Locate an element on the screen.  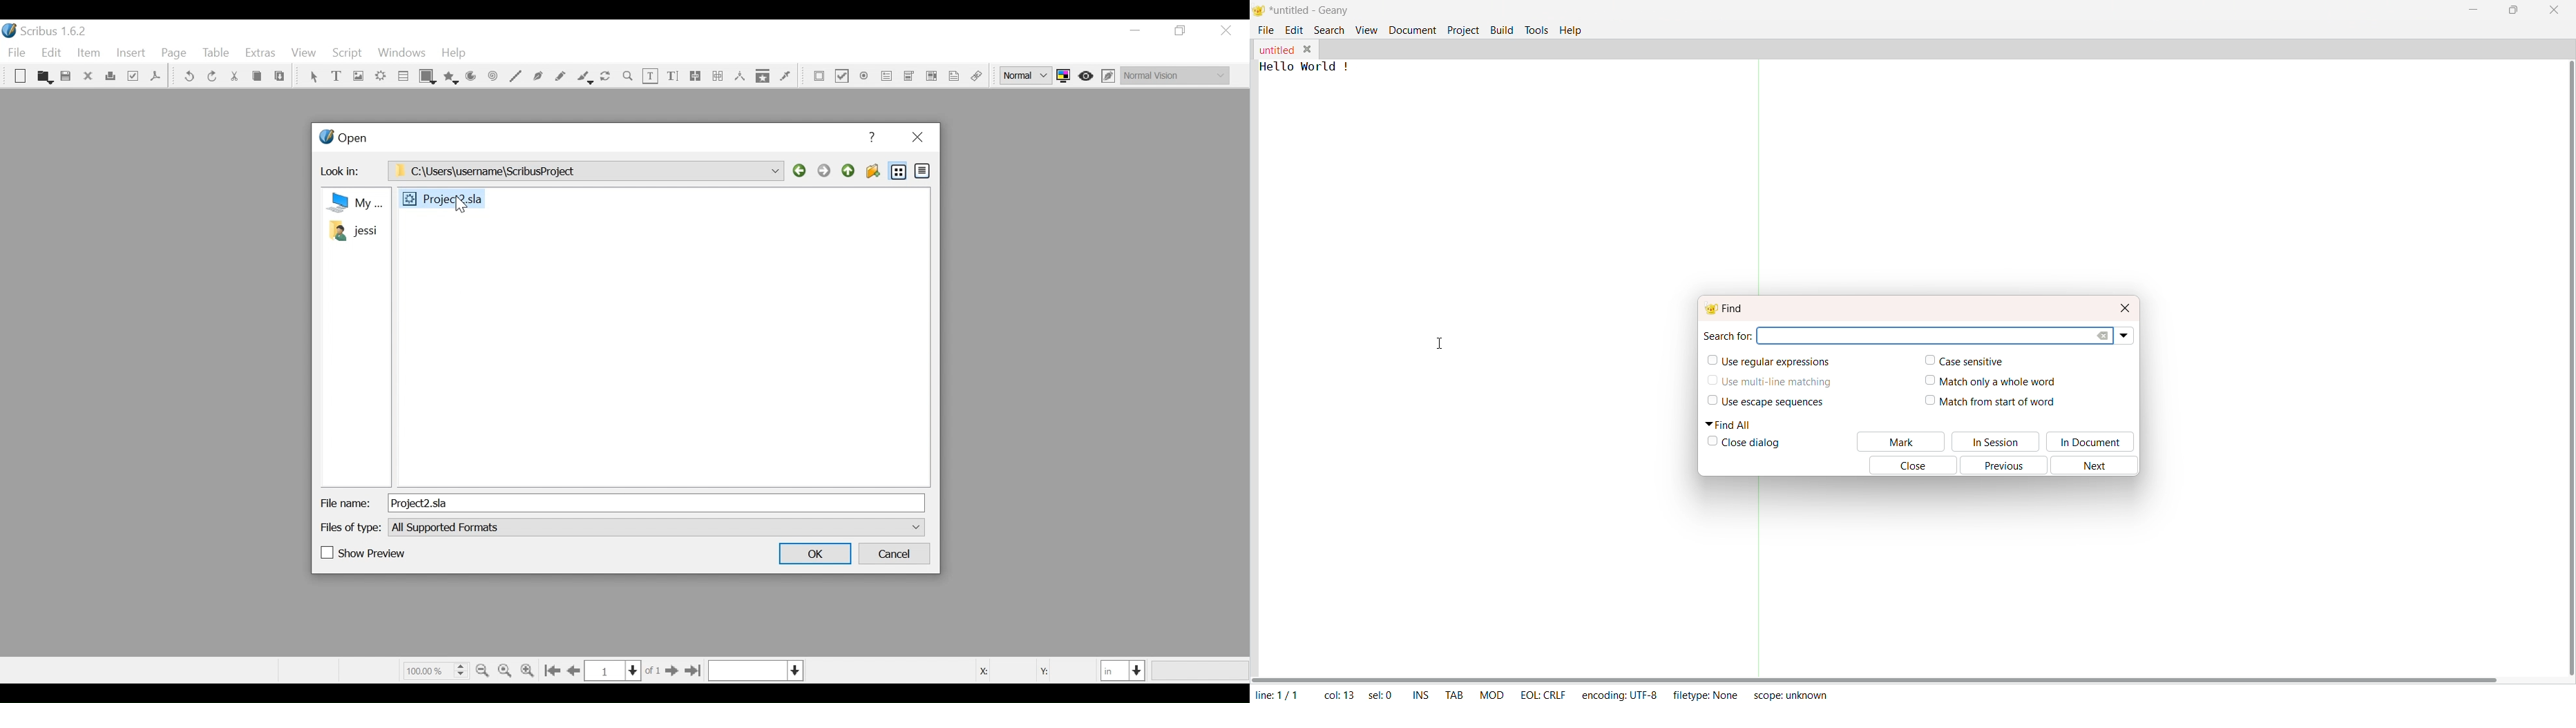
Save is located at coordinates (67, 77).